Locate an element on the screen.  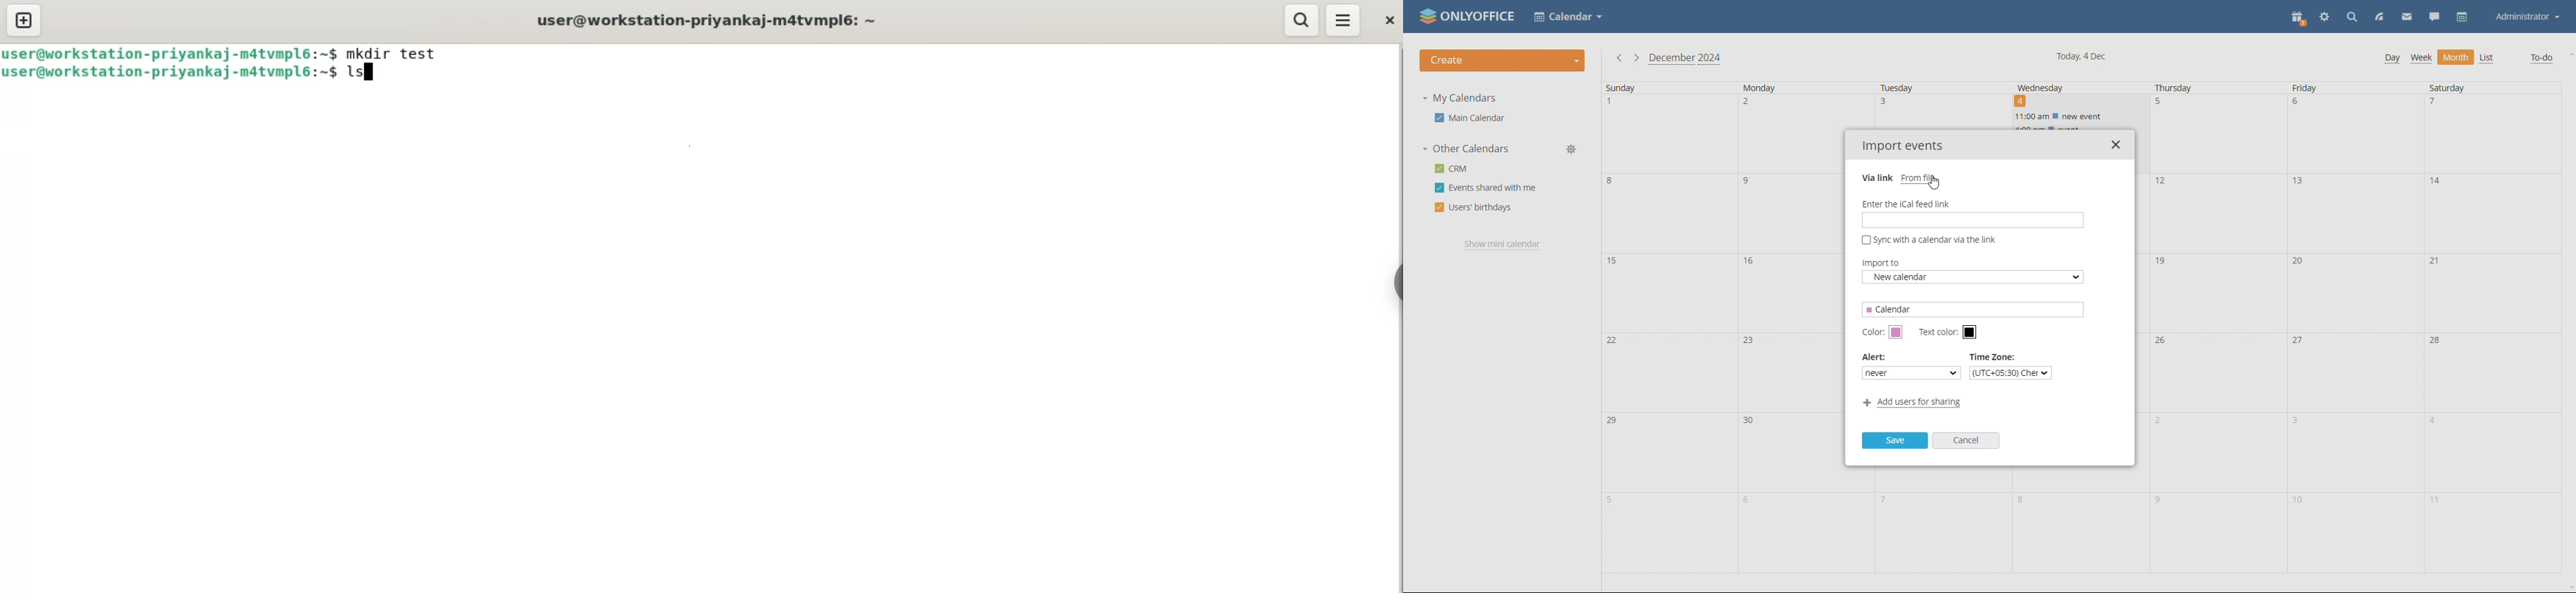
time zone: is located at coordinates (1997, 356).